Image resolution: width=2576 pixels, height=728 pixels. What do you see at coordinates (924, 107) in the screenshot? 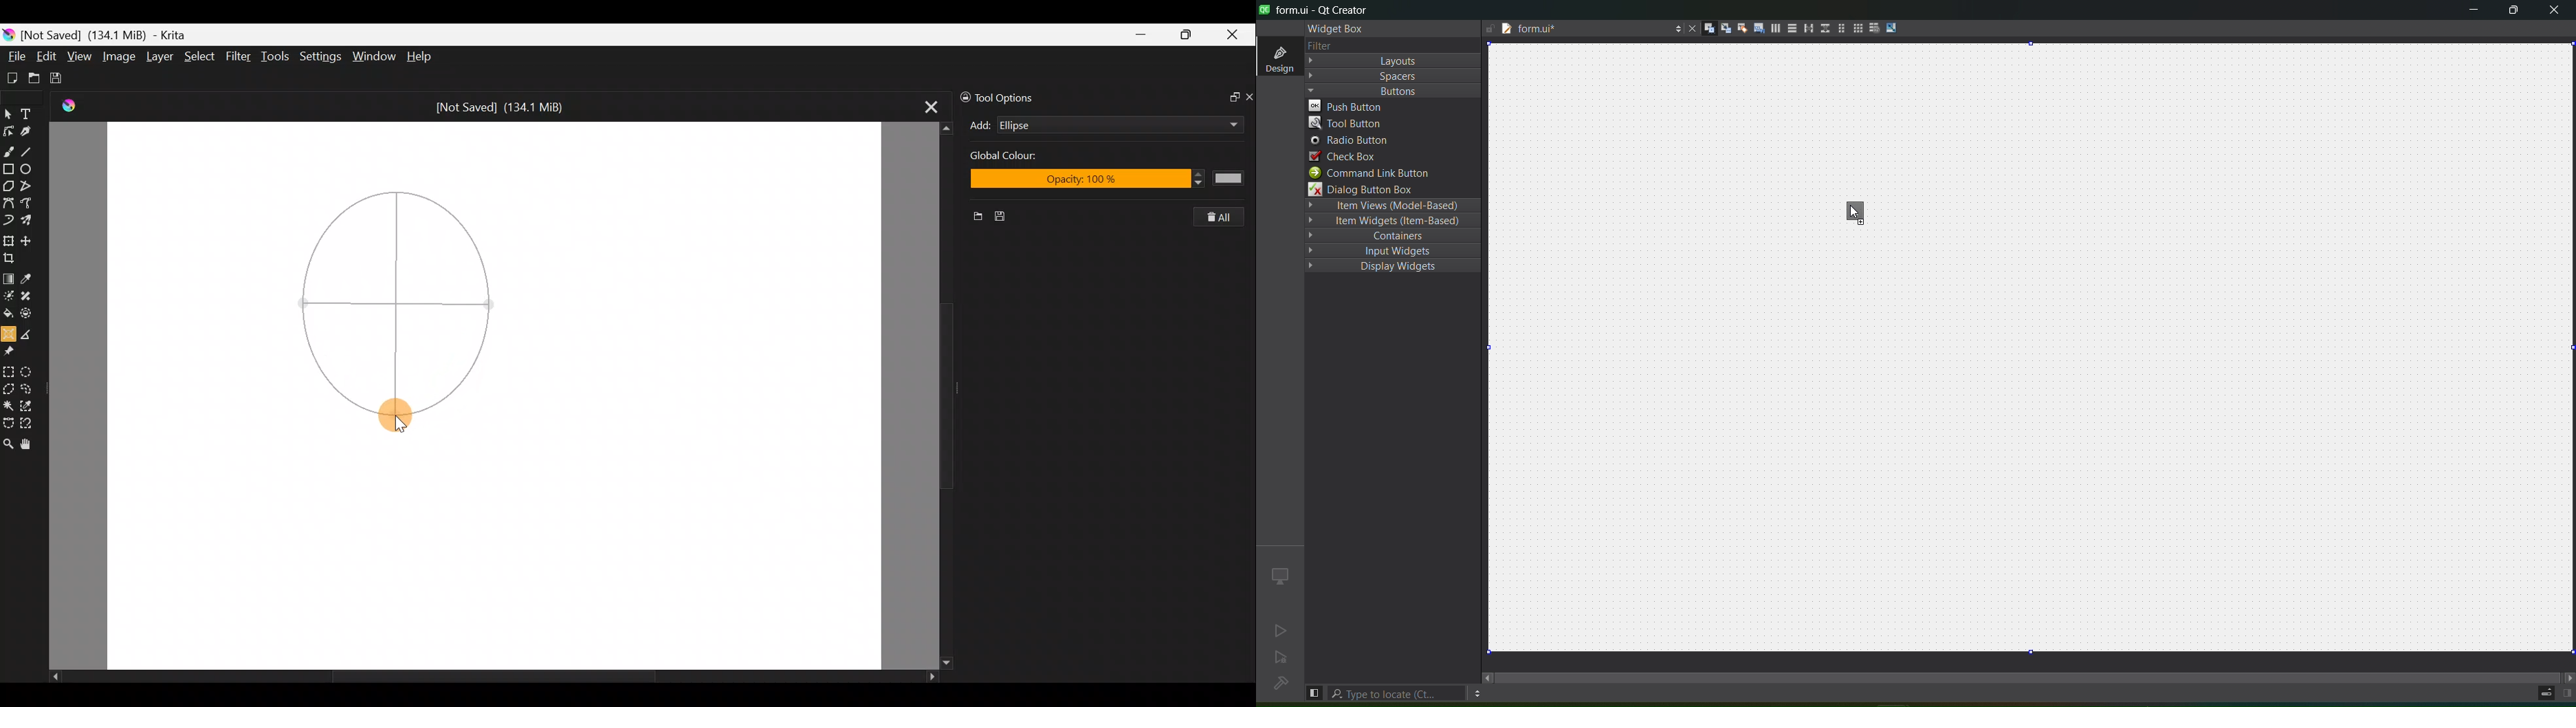
I see `Close tab` at bounding box center [924, 107].